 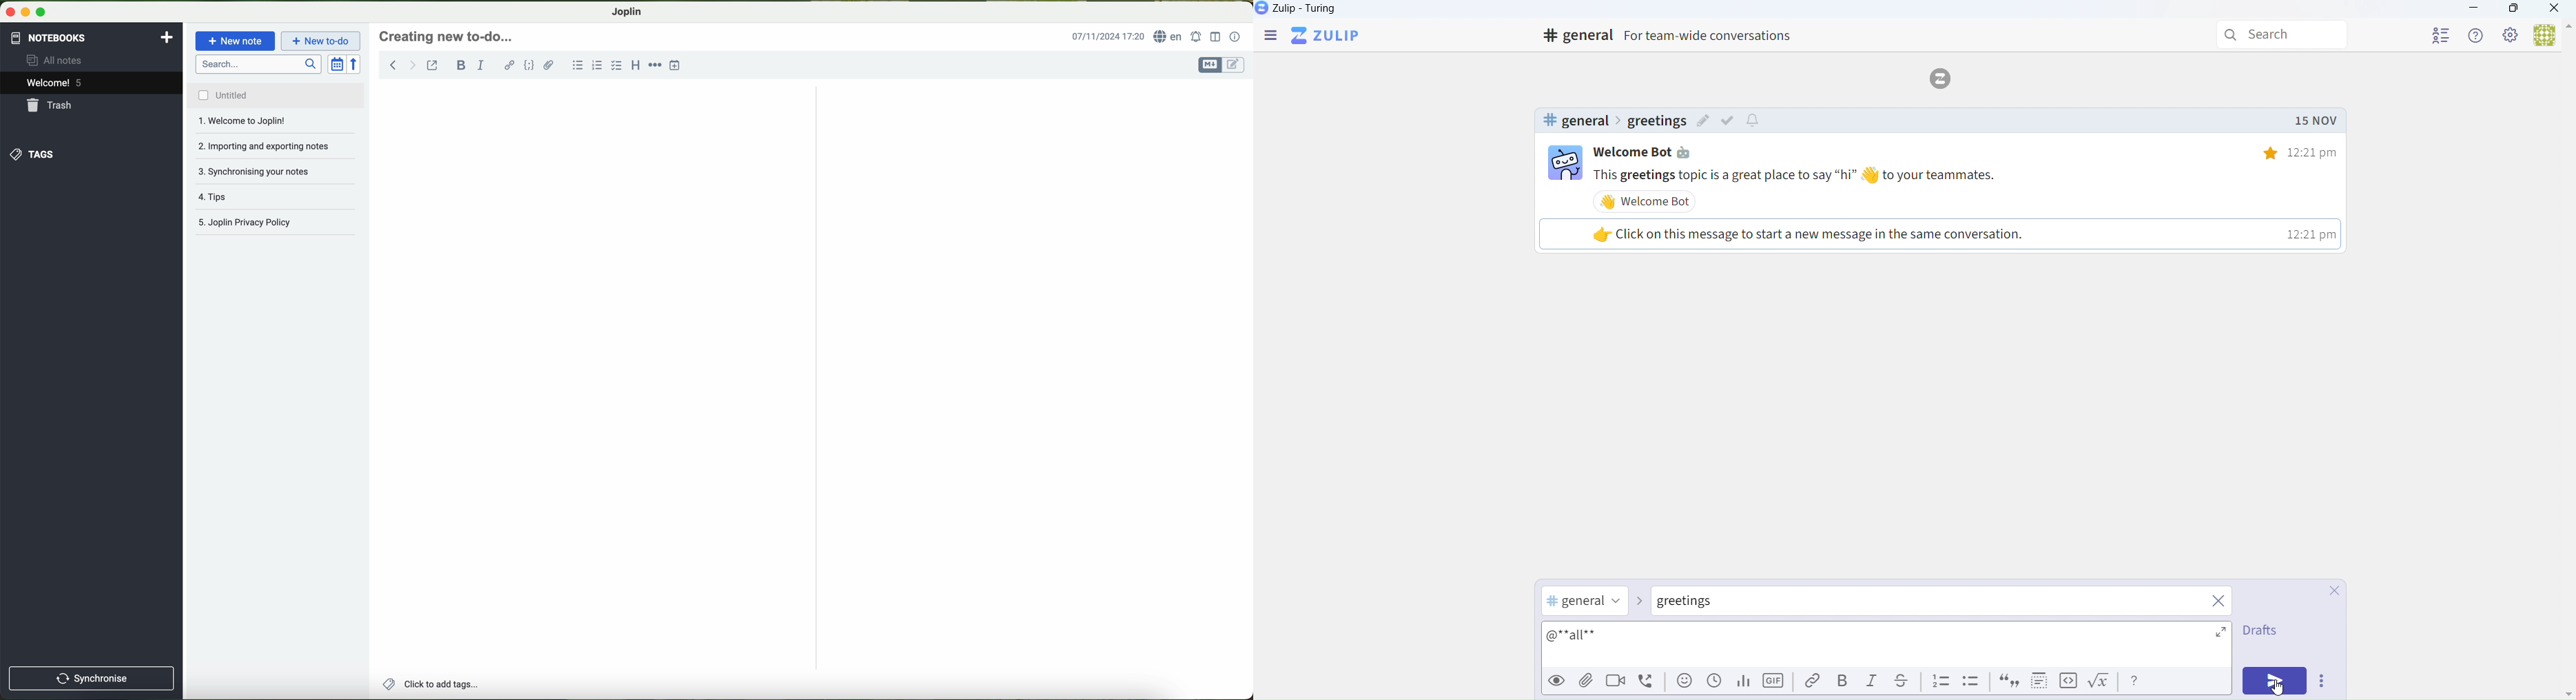 What do you see at coordinates (1216, 36) in the screenshot?
I see `toggle editor layout` at bounding box center [1216, 36].